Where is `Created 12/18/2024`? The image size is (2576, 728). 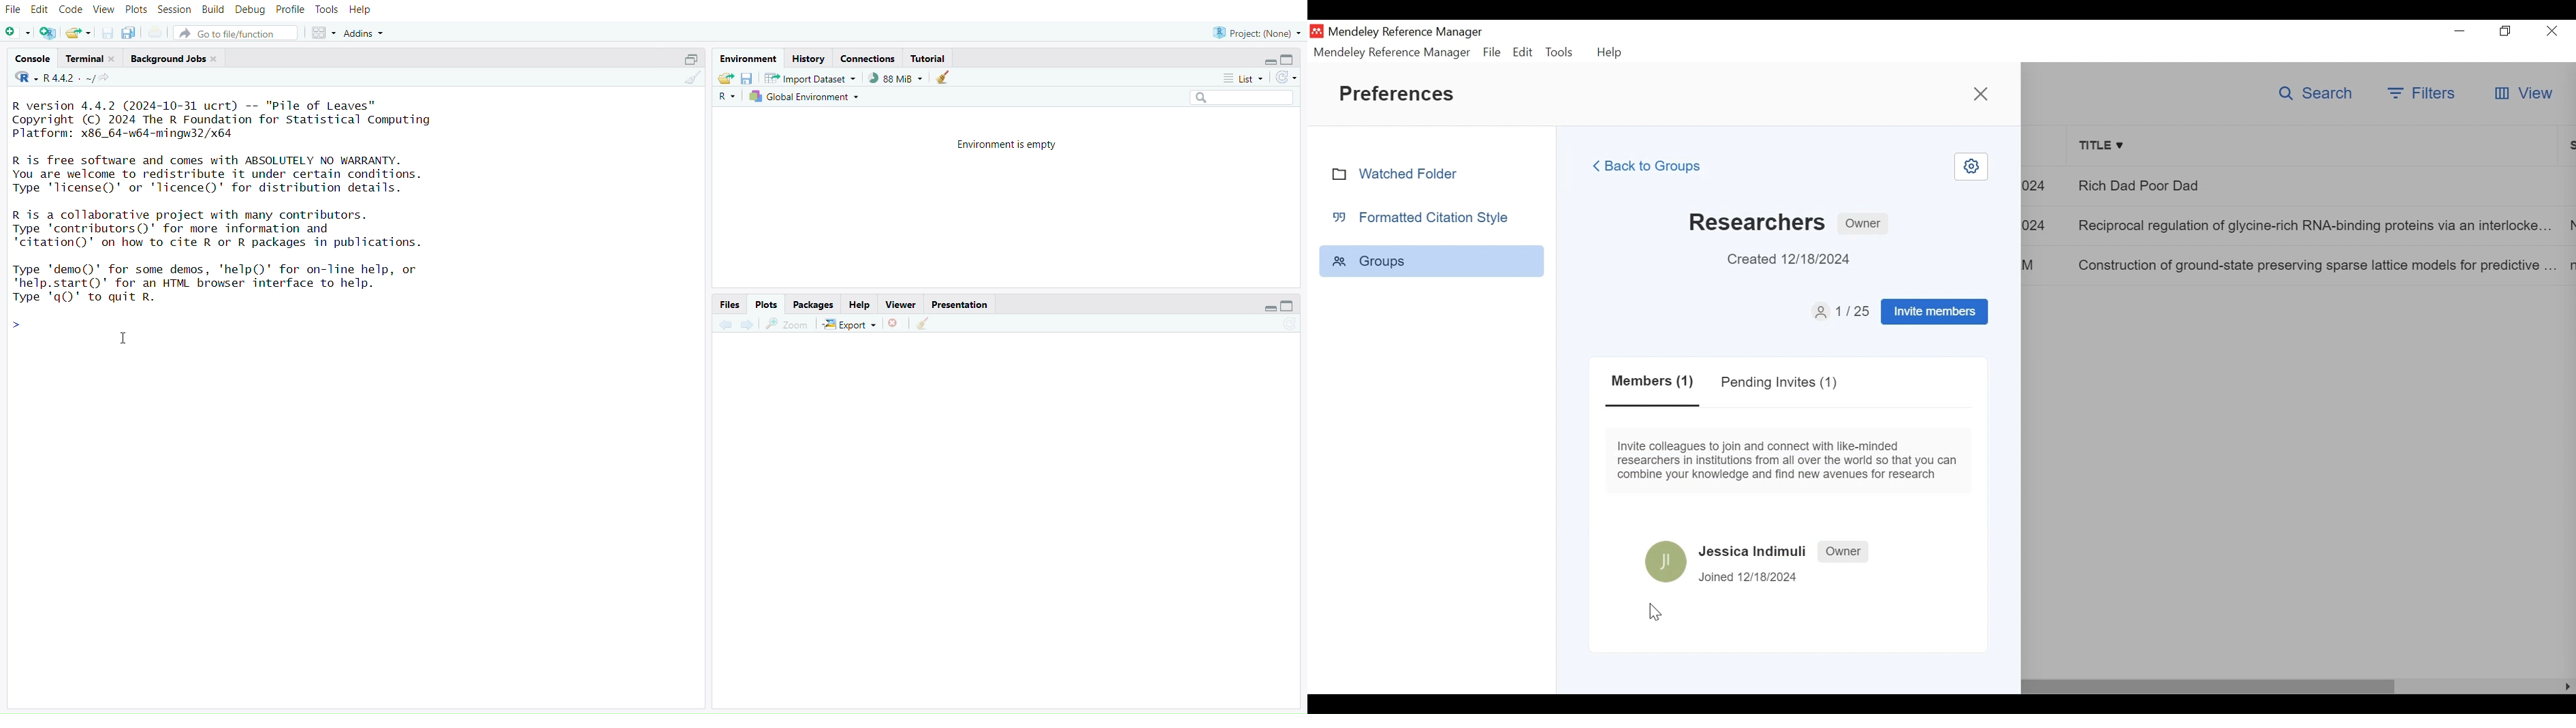
Created 12/18/2024 is located at coordinates (1797, 260).